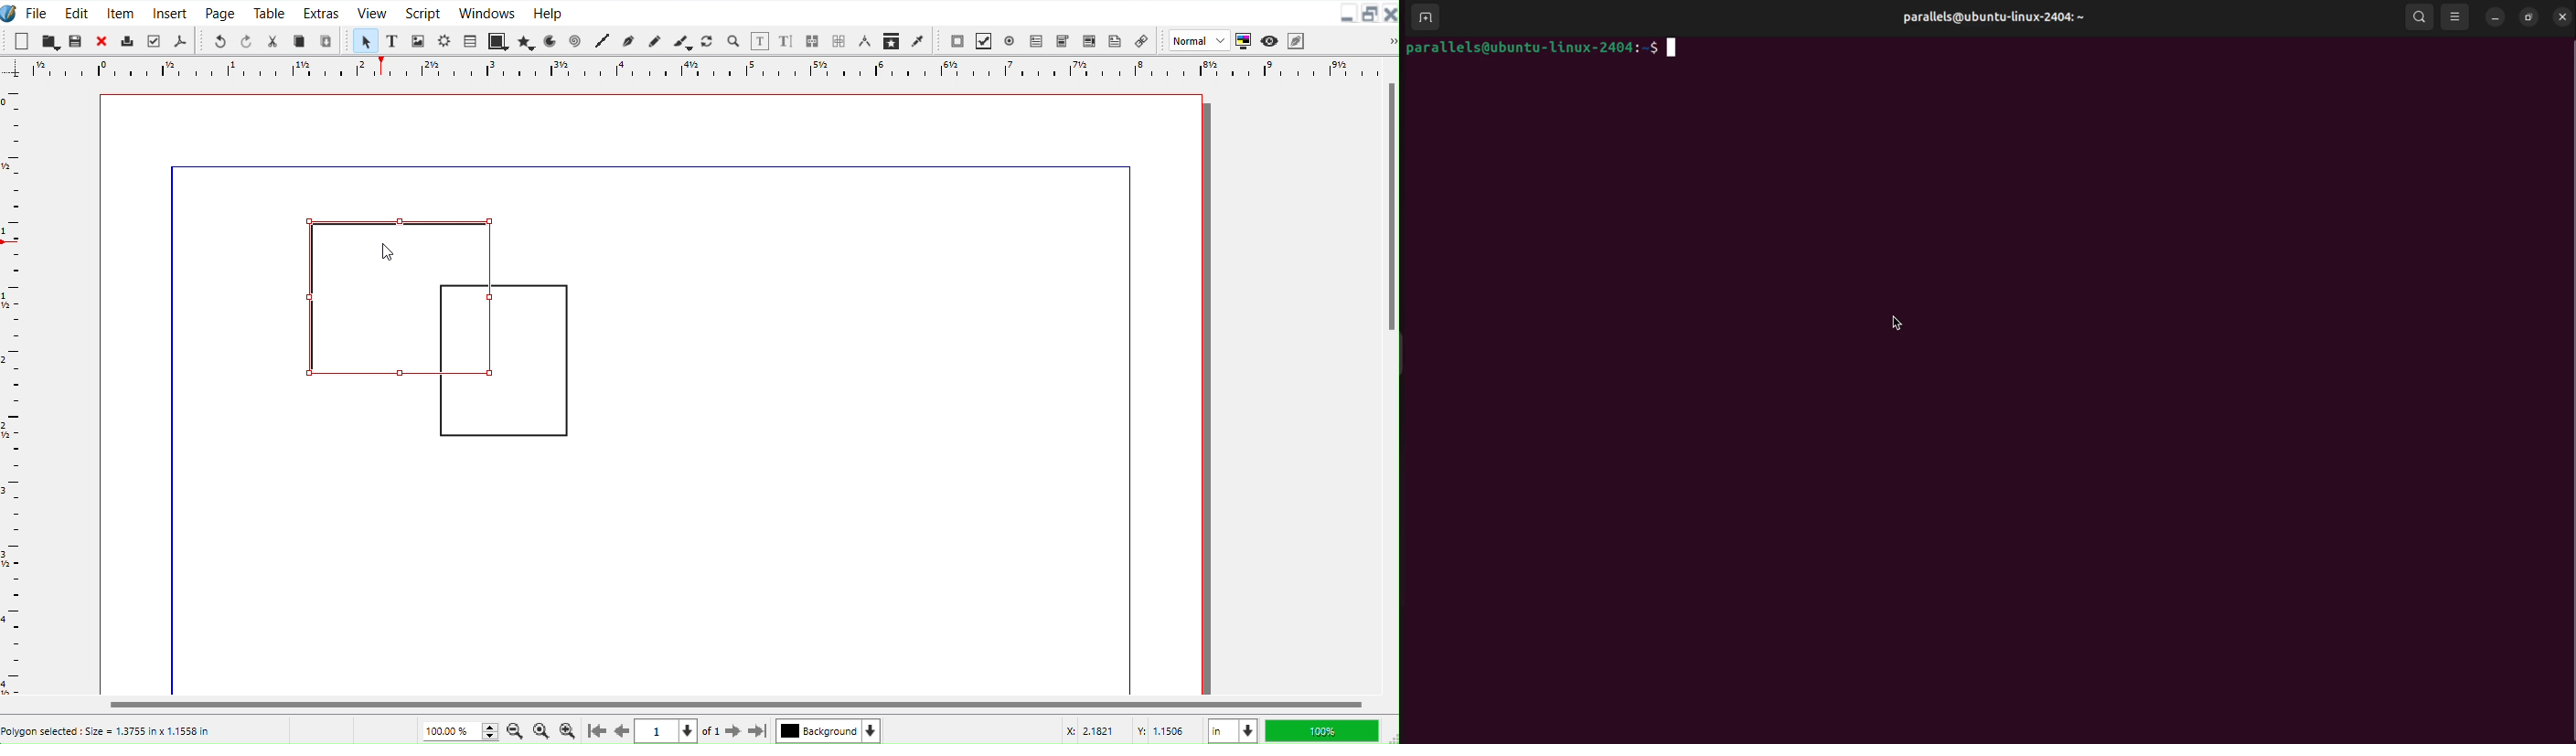 The height and width of the screenshot is (756, 2576). I want to click on Window, so click(487, 12).